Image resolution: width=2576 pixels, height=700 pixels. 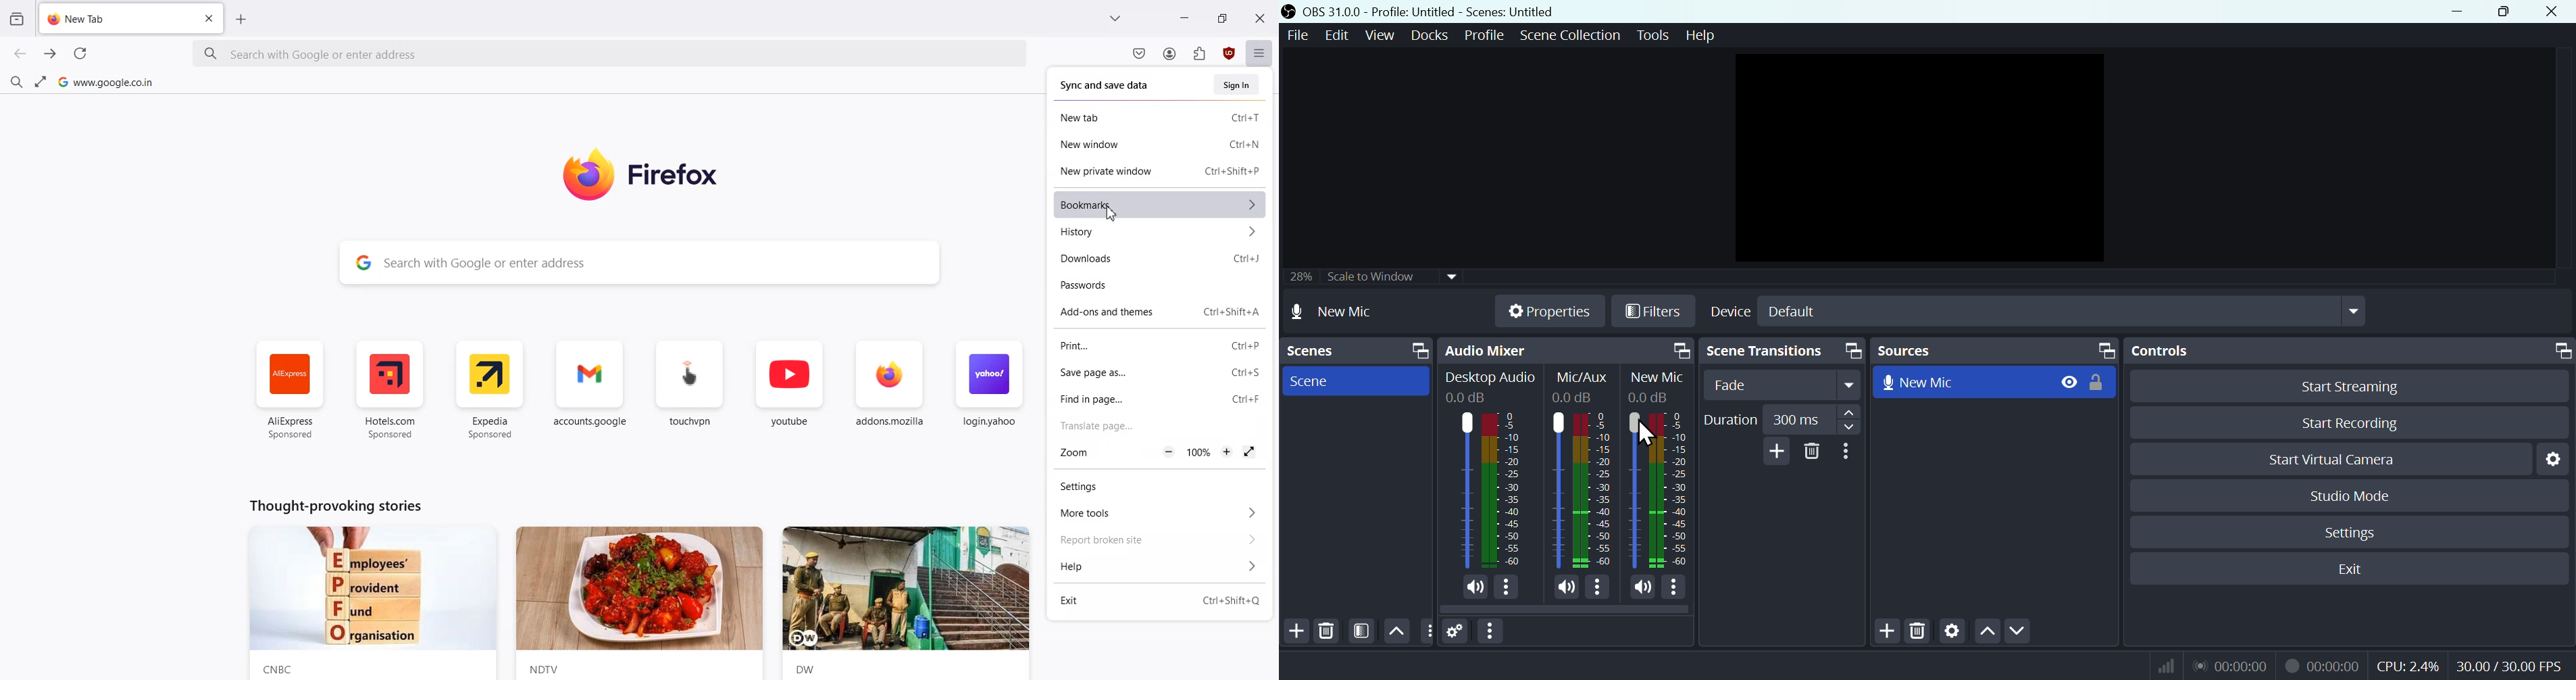 I want to click on Shortcut key, so click(x=1245, y=145).